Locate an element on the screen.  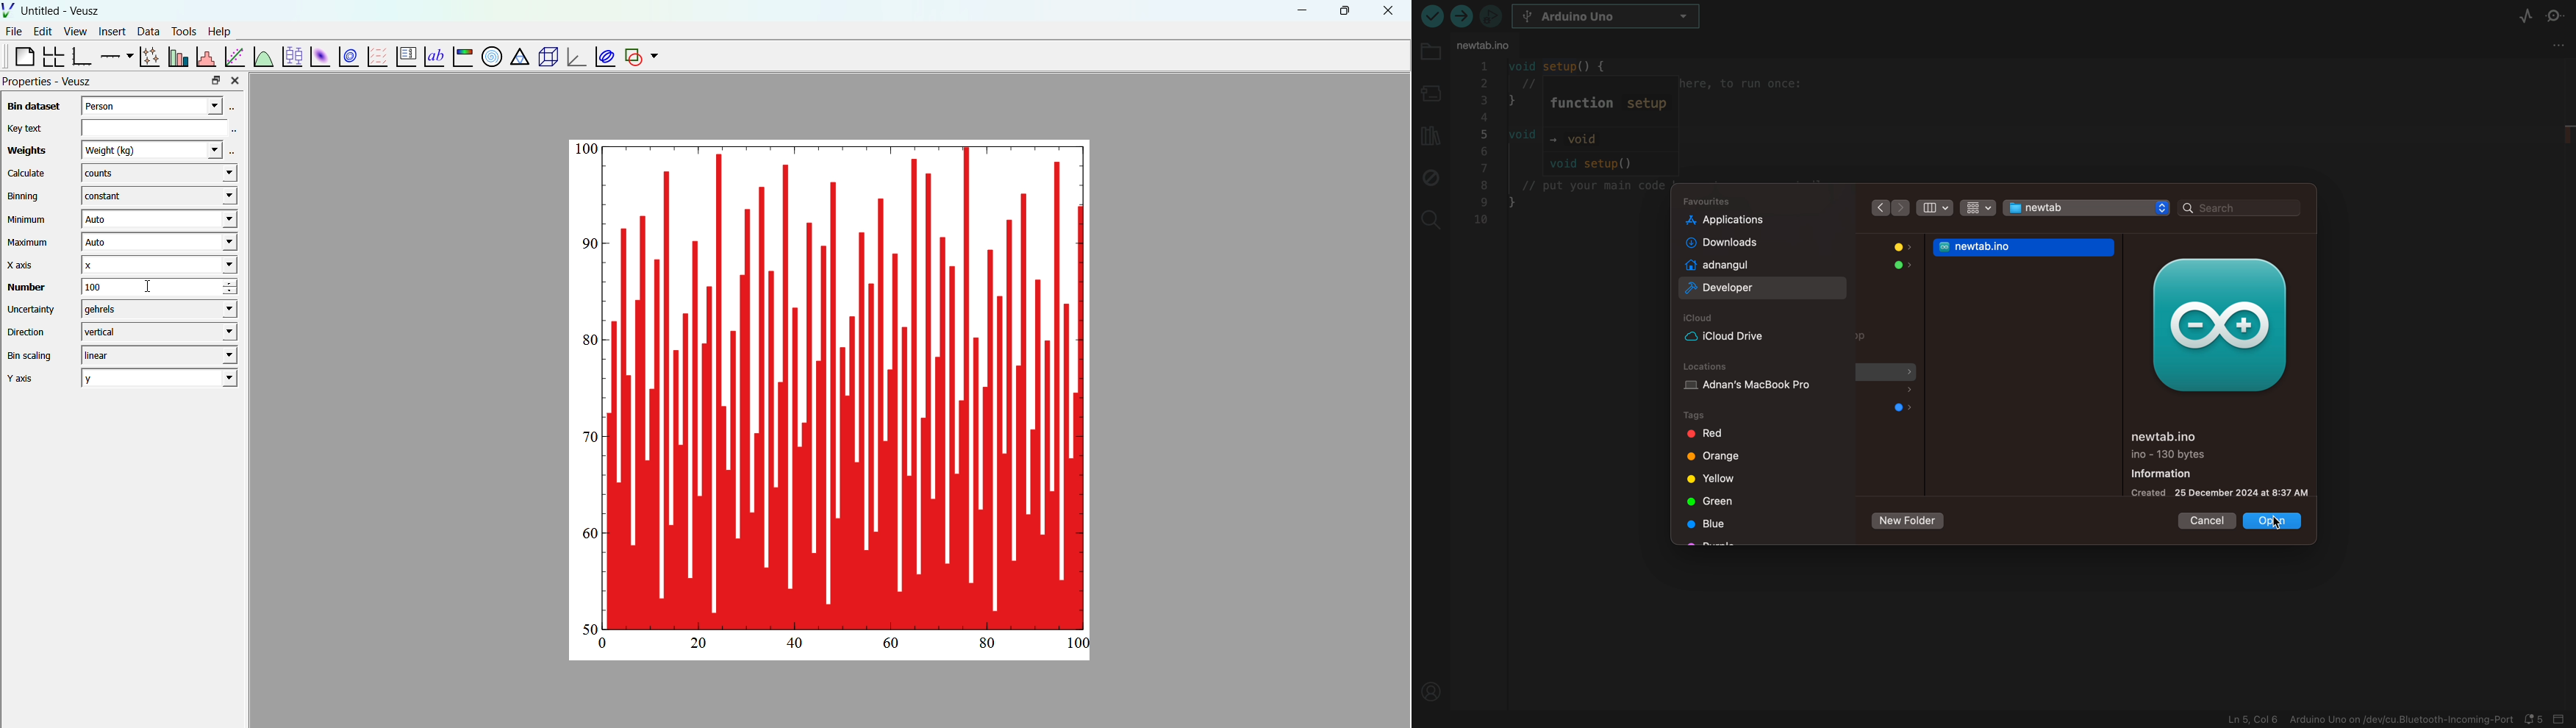
edit is located at coordinates (44, 32).